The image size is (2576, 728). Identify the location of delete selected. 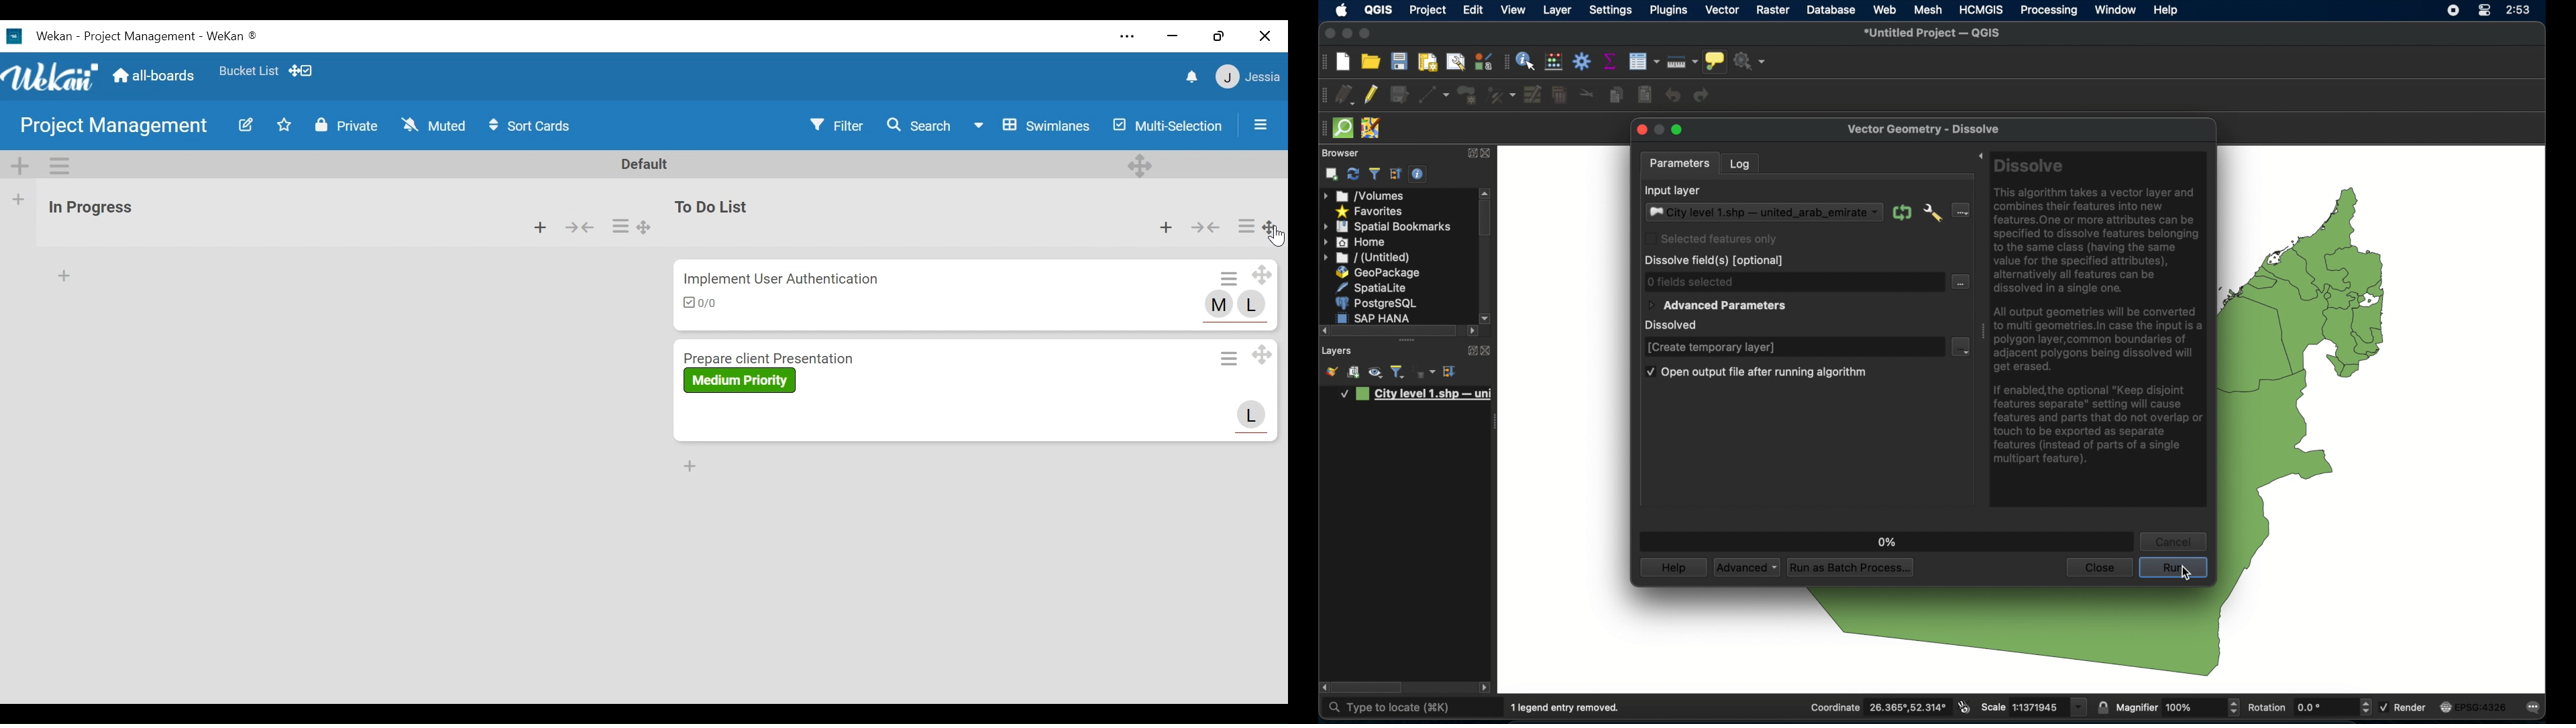
(1559, 95).